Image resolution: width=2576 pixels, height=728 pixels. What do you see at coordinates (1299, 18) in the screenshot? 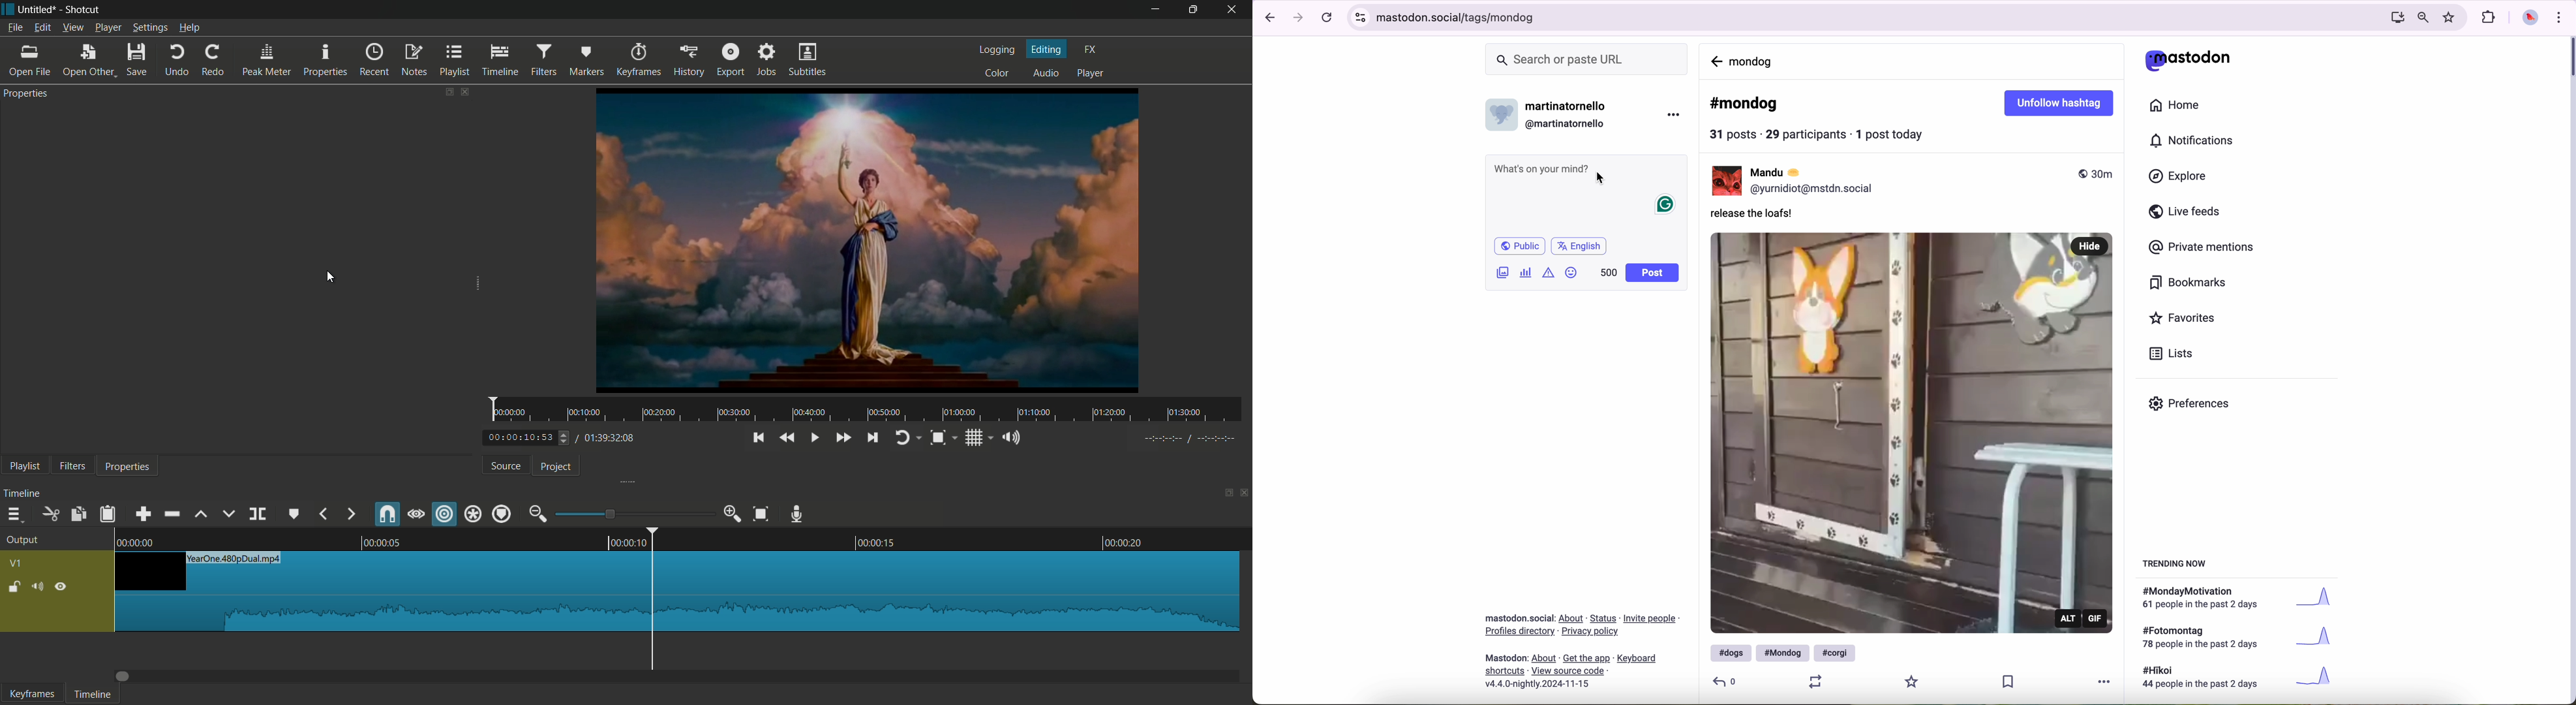
I see `navigate foward` at bounding box center [1299, 18].